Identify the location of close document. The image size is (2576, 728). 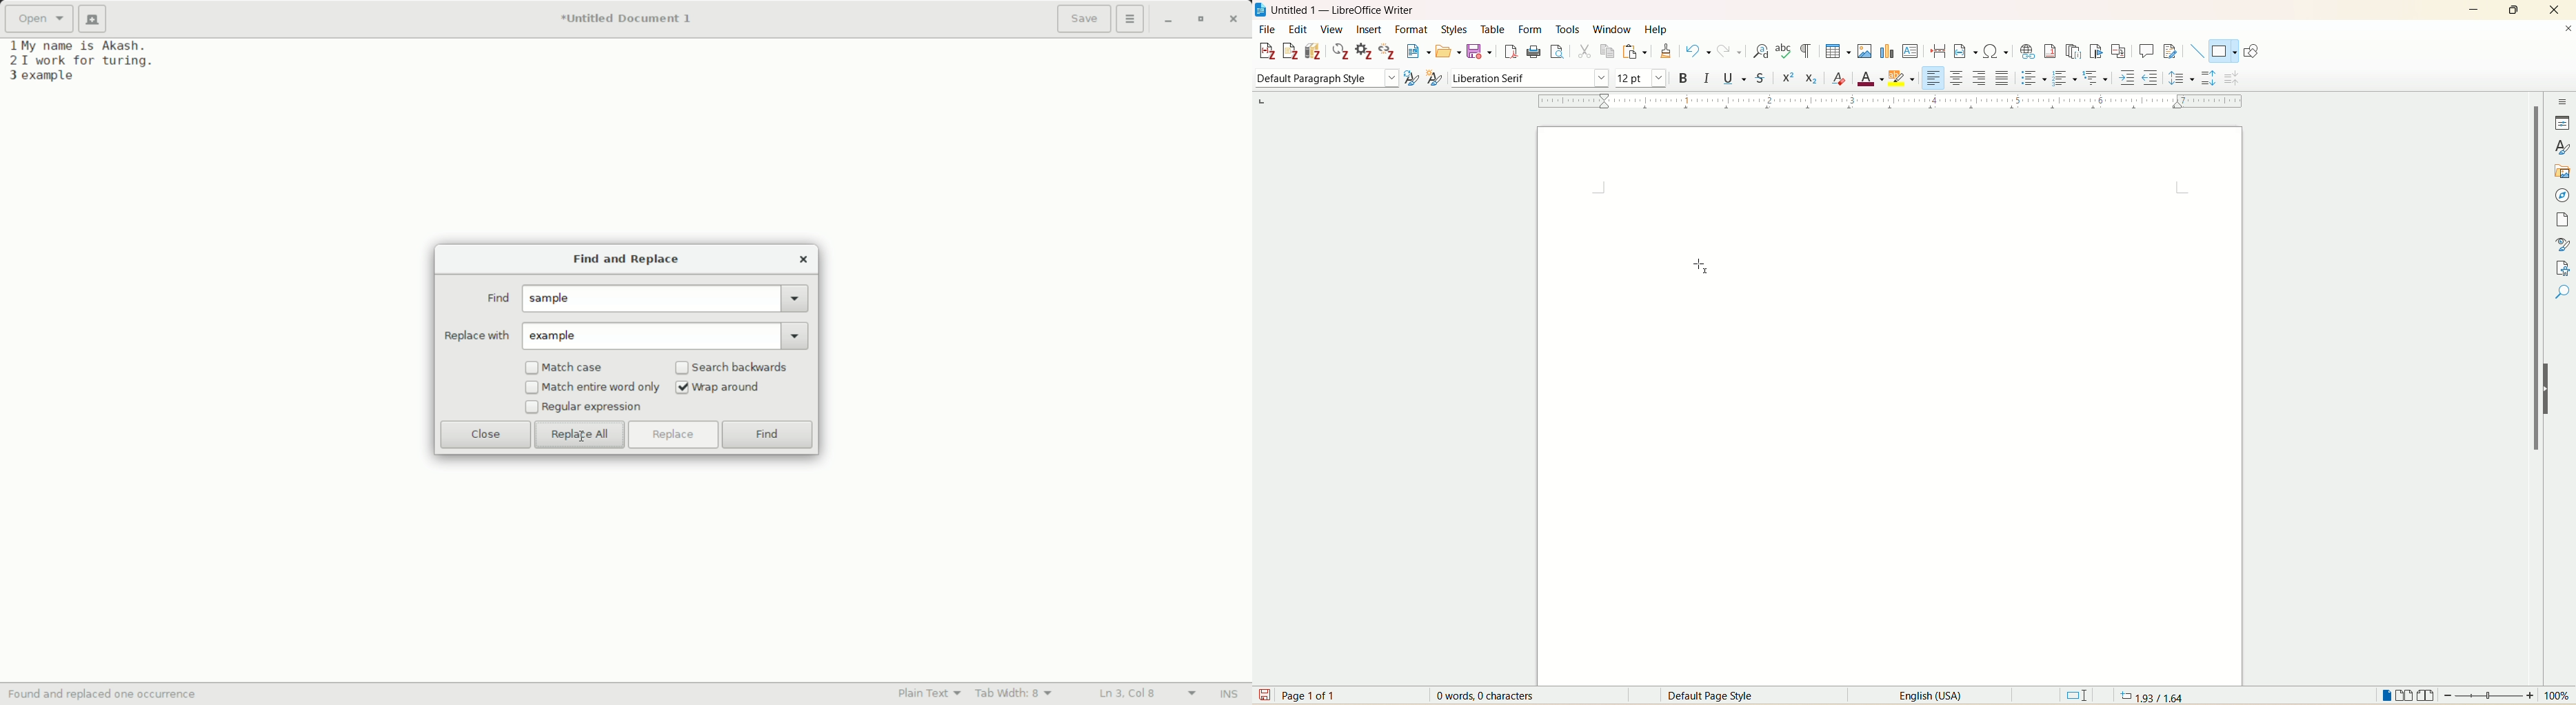
(2568, 29).